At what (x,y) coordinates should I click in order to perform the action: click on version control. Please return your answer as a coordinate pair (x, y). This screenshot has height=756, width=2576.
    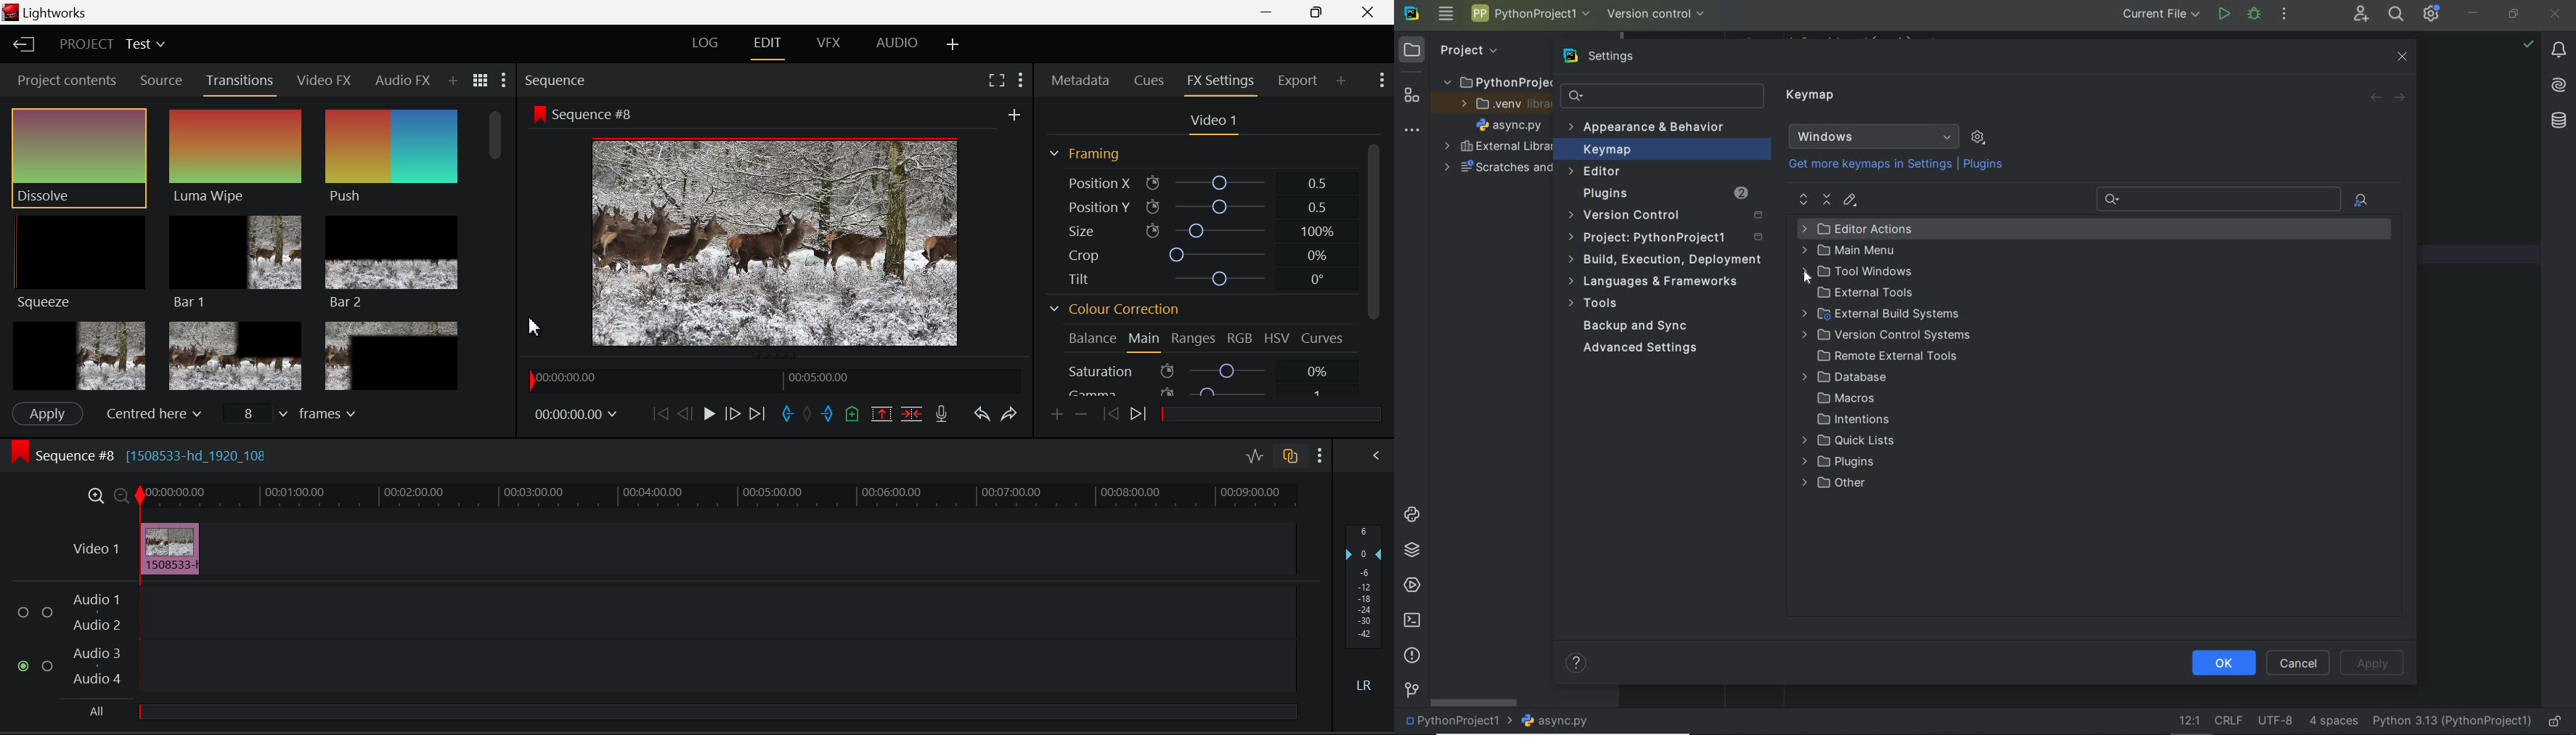
    Looking at the image, I should click on (1412, 691).